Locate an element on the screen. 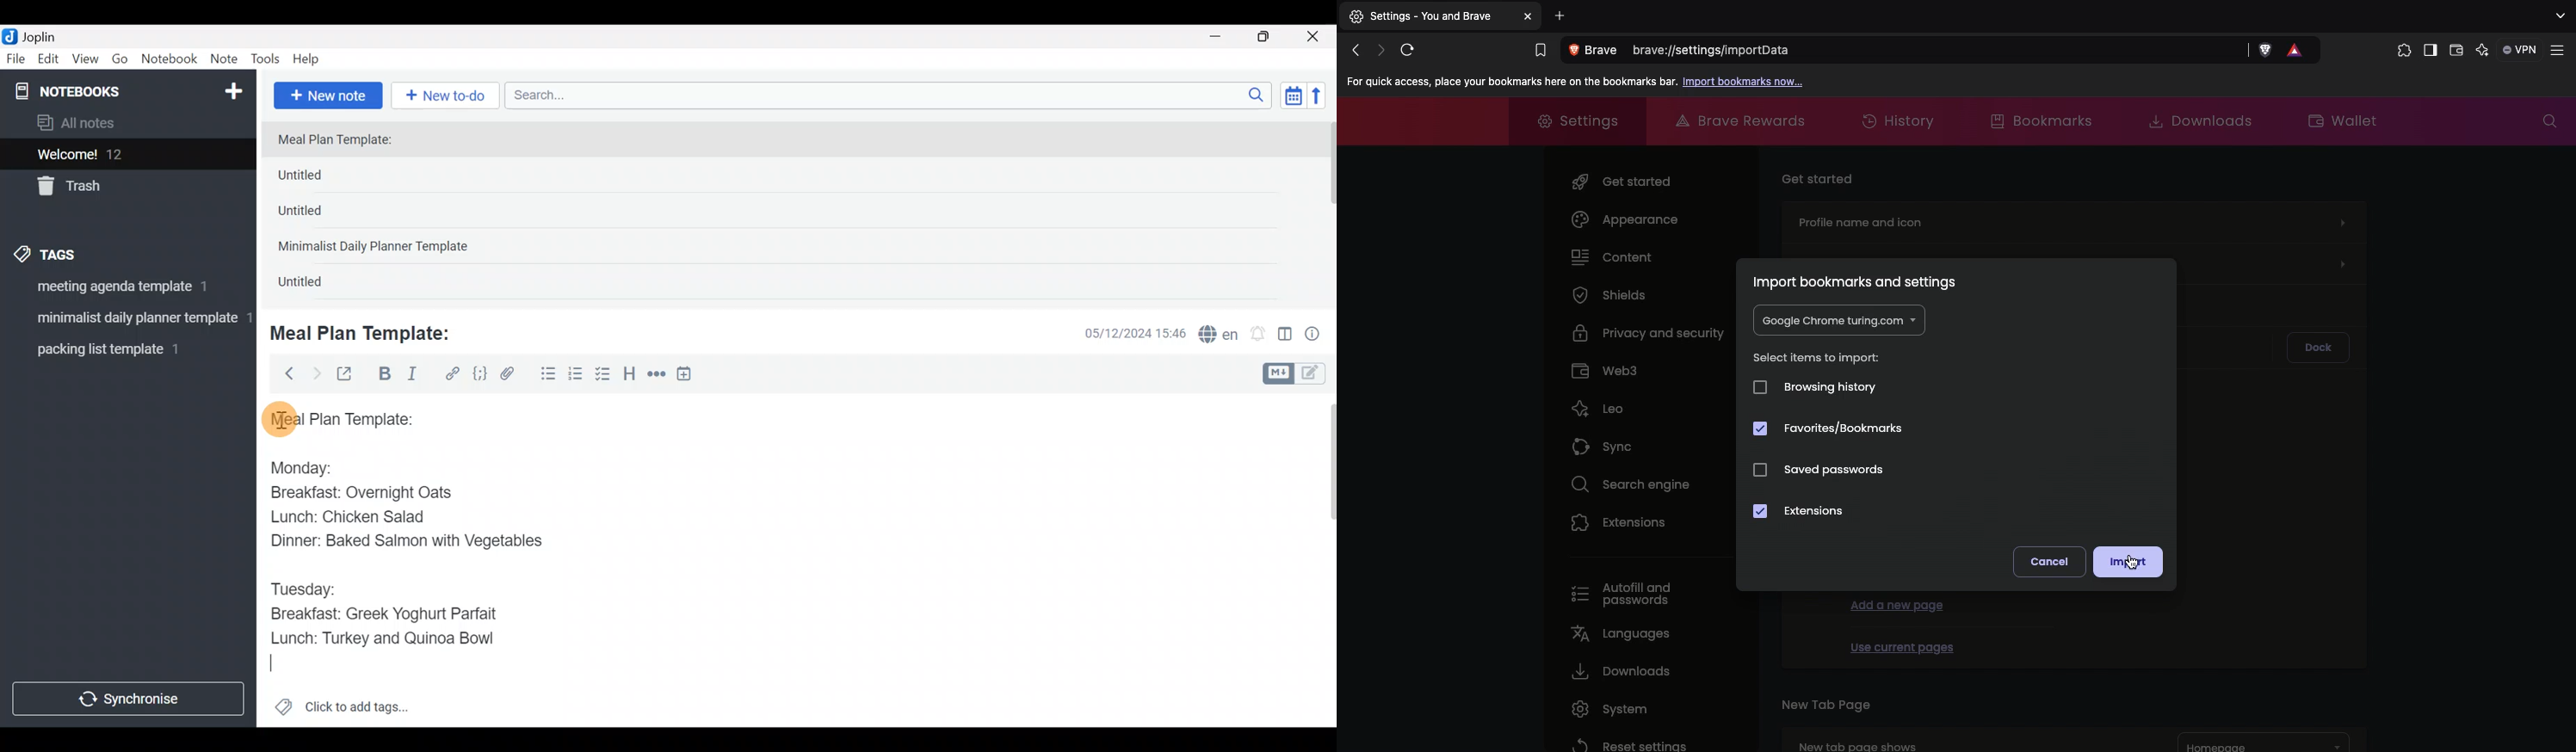 The image size is (2576, 756). Extensions is located at coordinates (1620, 521).